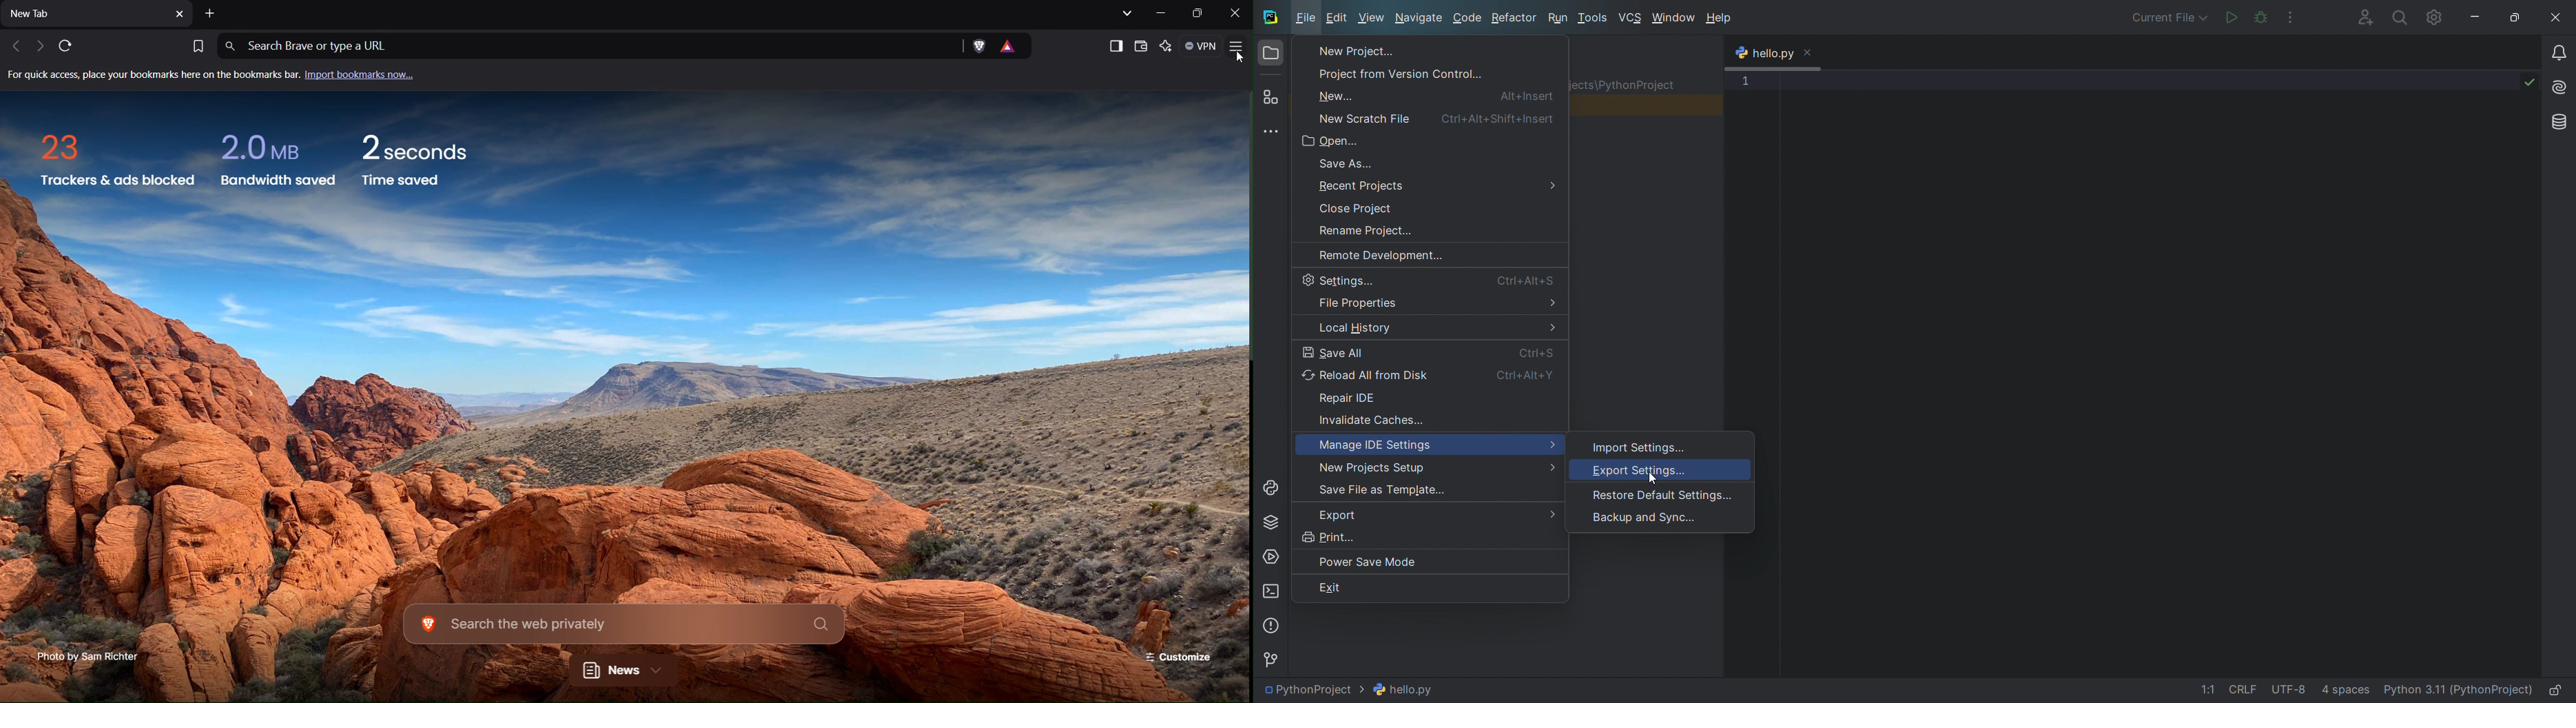 The height and width of the screenshot is (728, 2576). Describe the element at coordinates (87, 657) in the screenshot. I see `Photo Credit` at that location.